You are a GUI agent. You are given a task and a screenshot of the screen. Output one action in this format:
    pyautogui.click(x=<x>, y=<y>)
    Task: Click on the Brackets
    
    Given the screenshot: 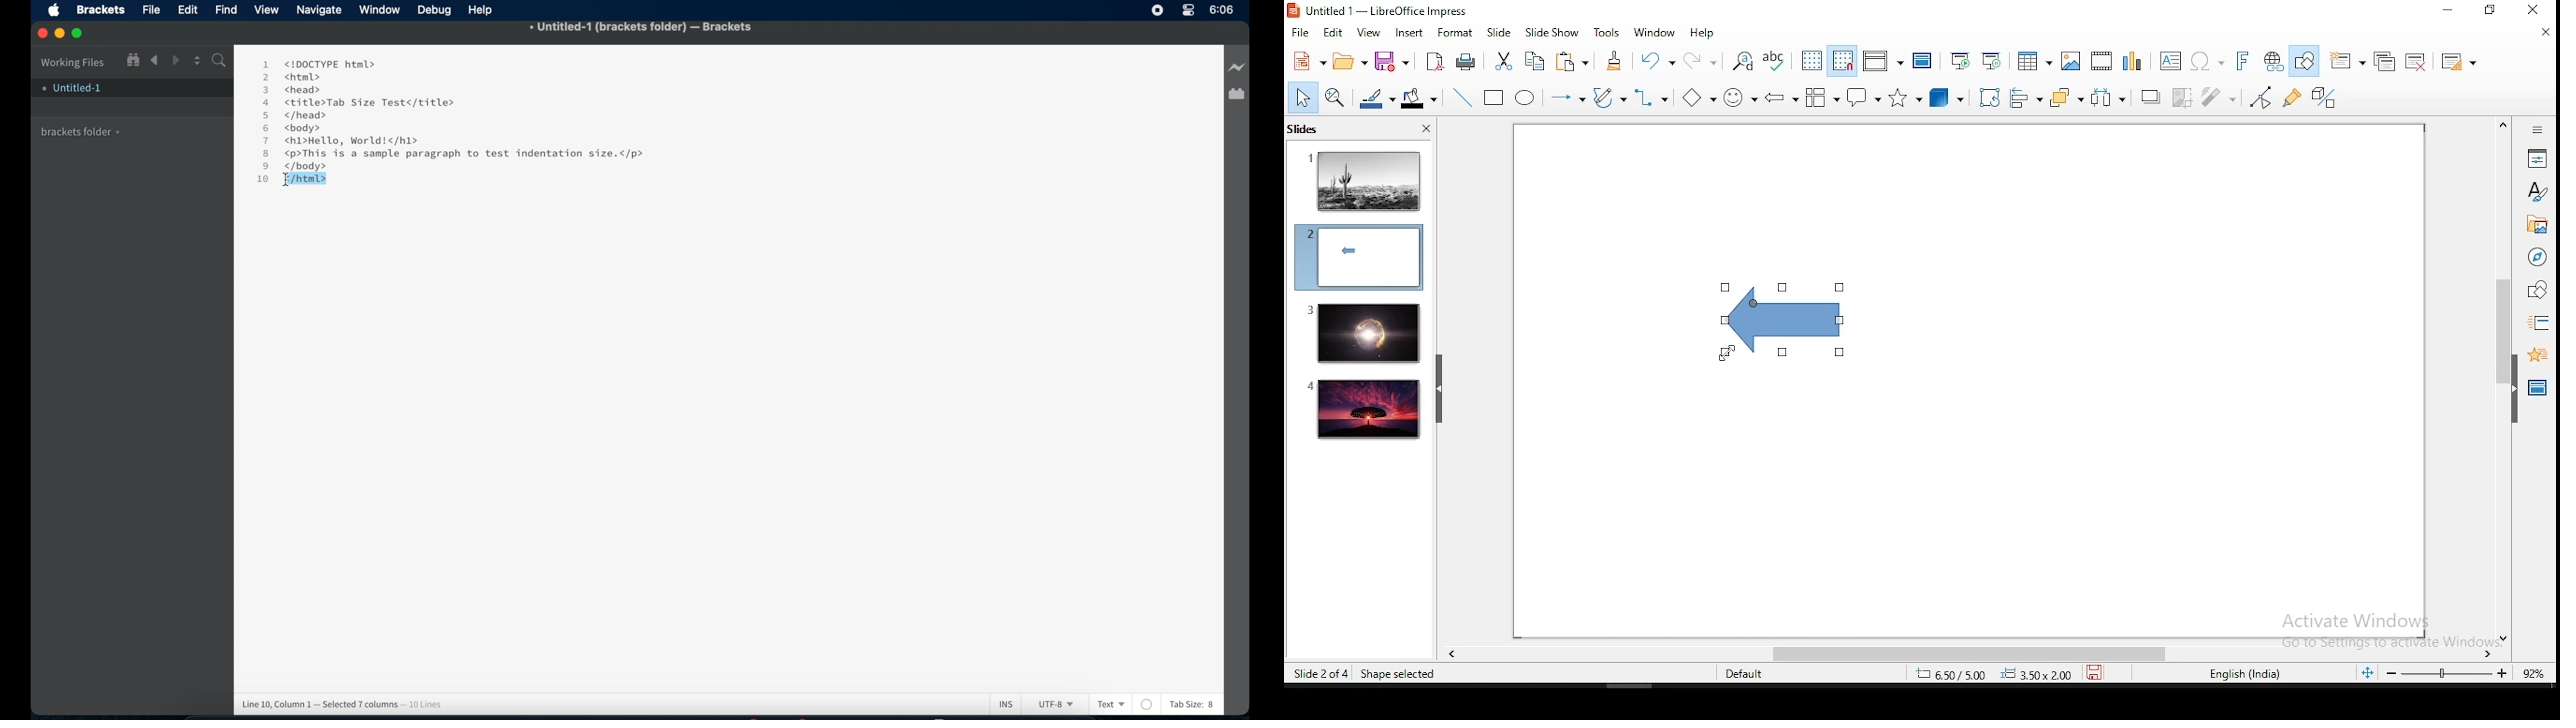 What is the action you would take?
    pyautogui.click(x=99, y=9)
    